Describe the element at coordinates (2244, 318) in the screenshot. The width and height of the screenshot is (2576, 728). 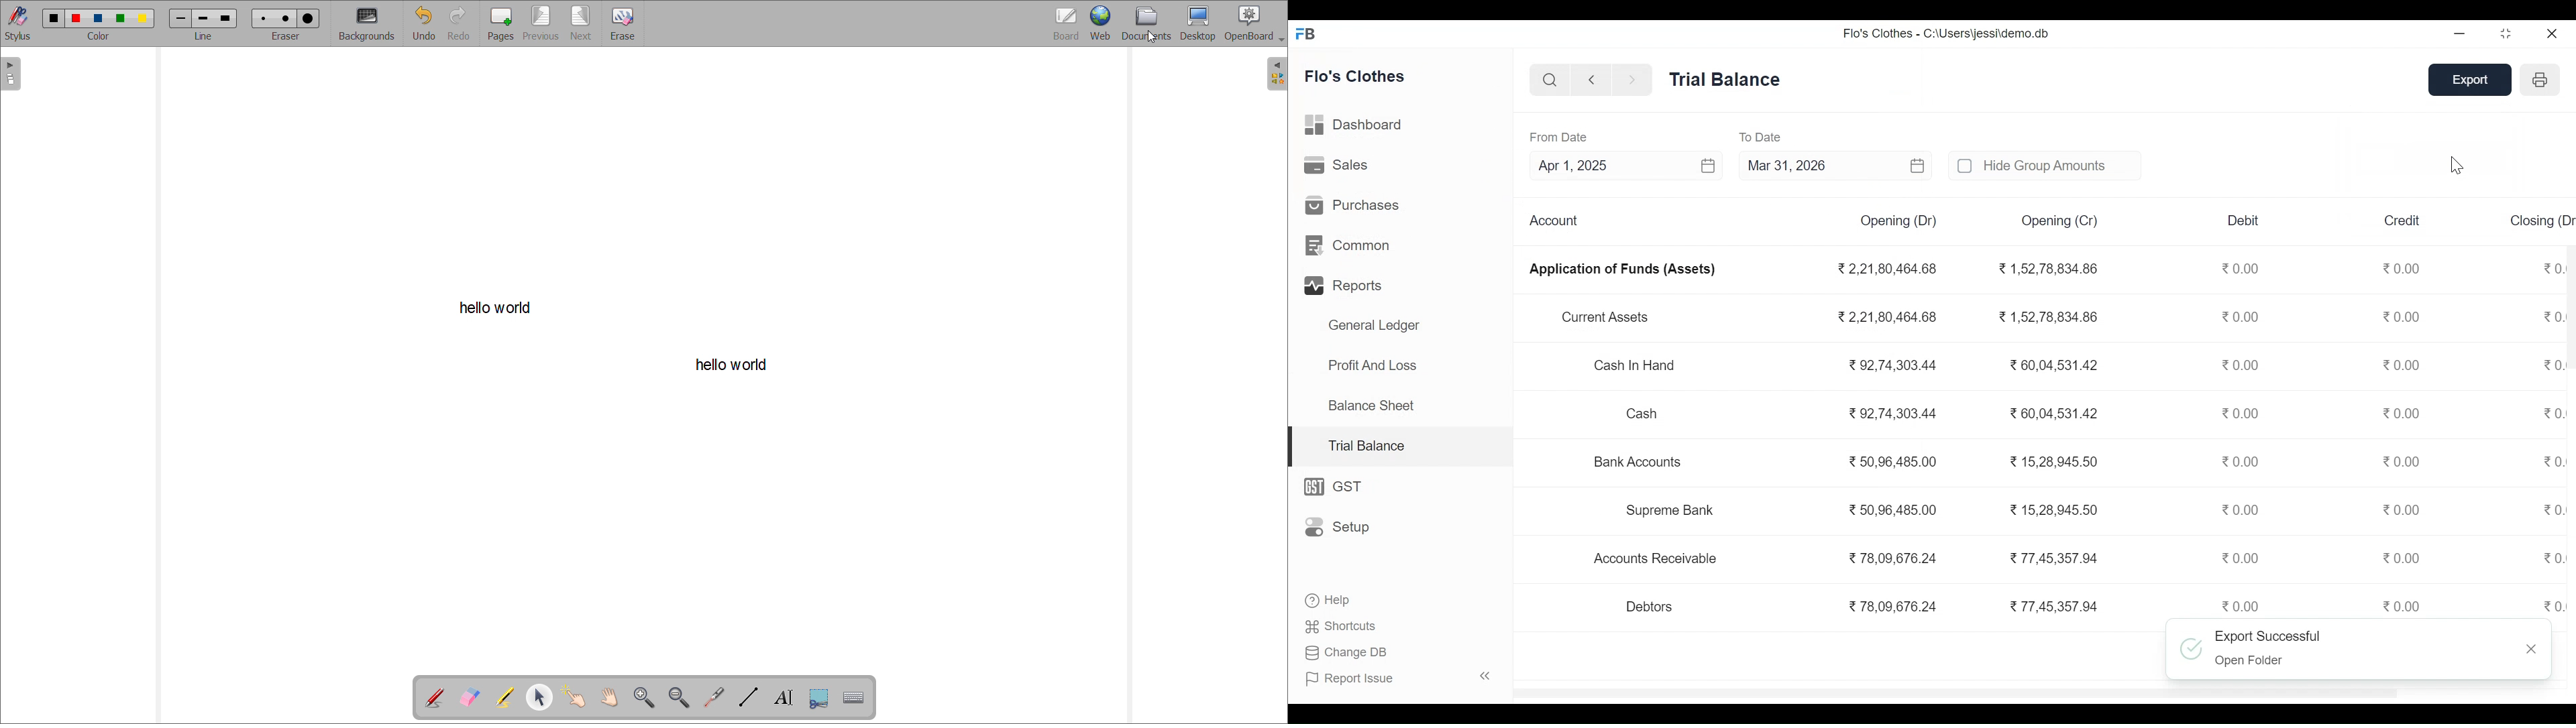
I see `0.00` at that location.